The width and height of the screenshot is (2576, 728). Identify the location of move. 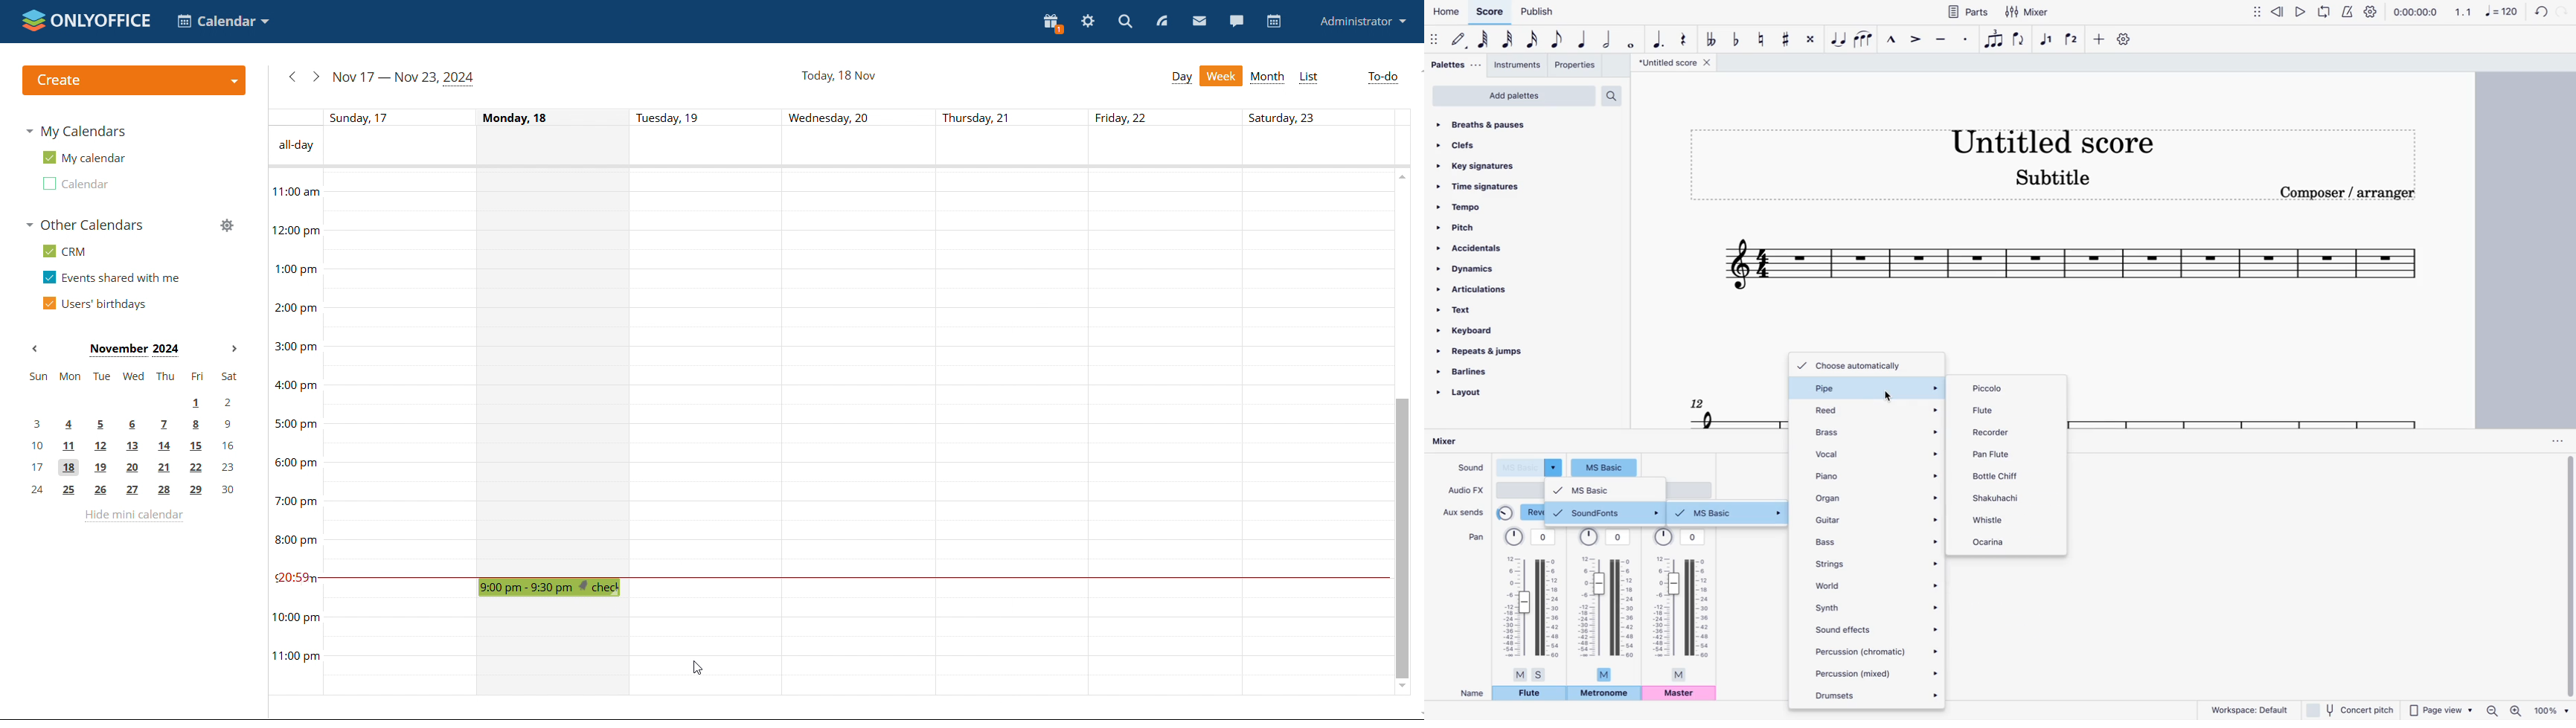
(2258, 11).